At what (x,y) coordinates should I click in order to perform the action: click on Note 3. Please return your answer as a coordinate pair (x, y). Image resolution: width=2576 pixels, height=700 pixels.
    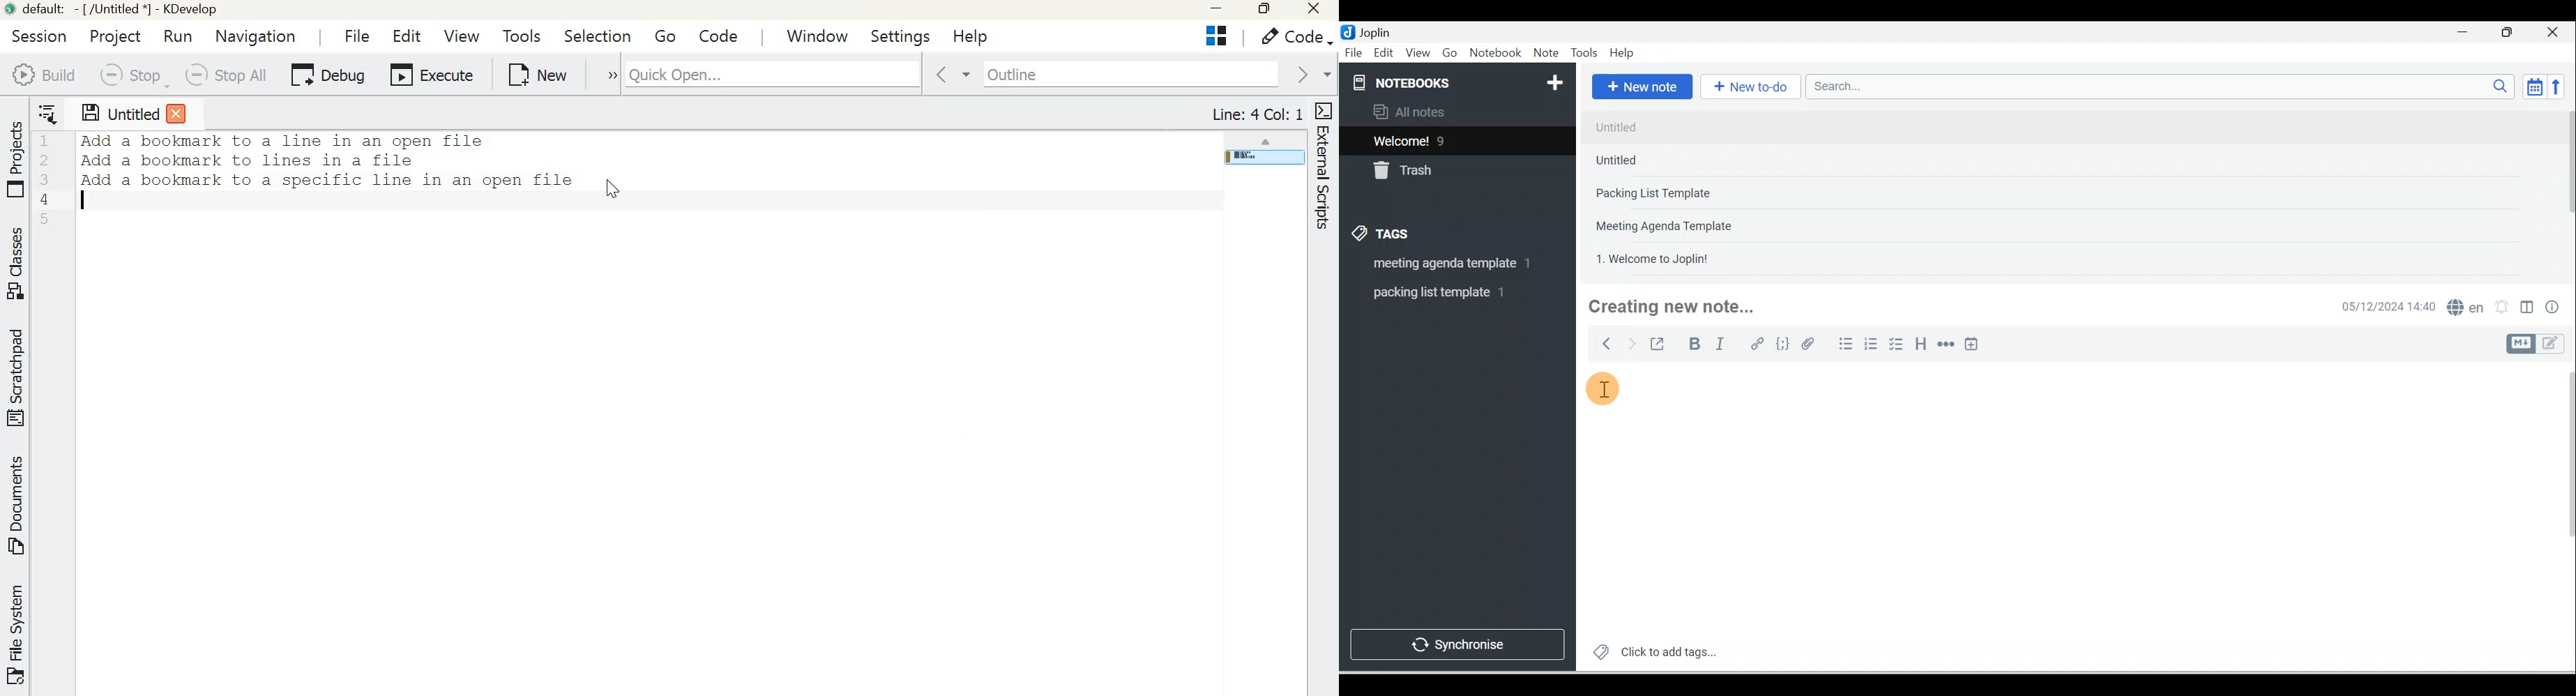
    Looking at the image, I should click on (1694, 194).